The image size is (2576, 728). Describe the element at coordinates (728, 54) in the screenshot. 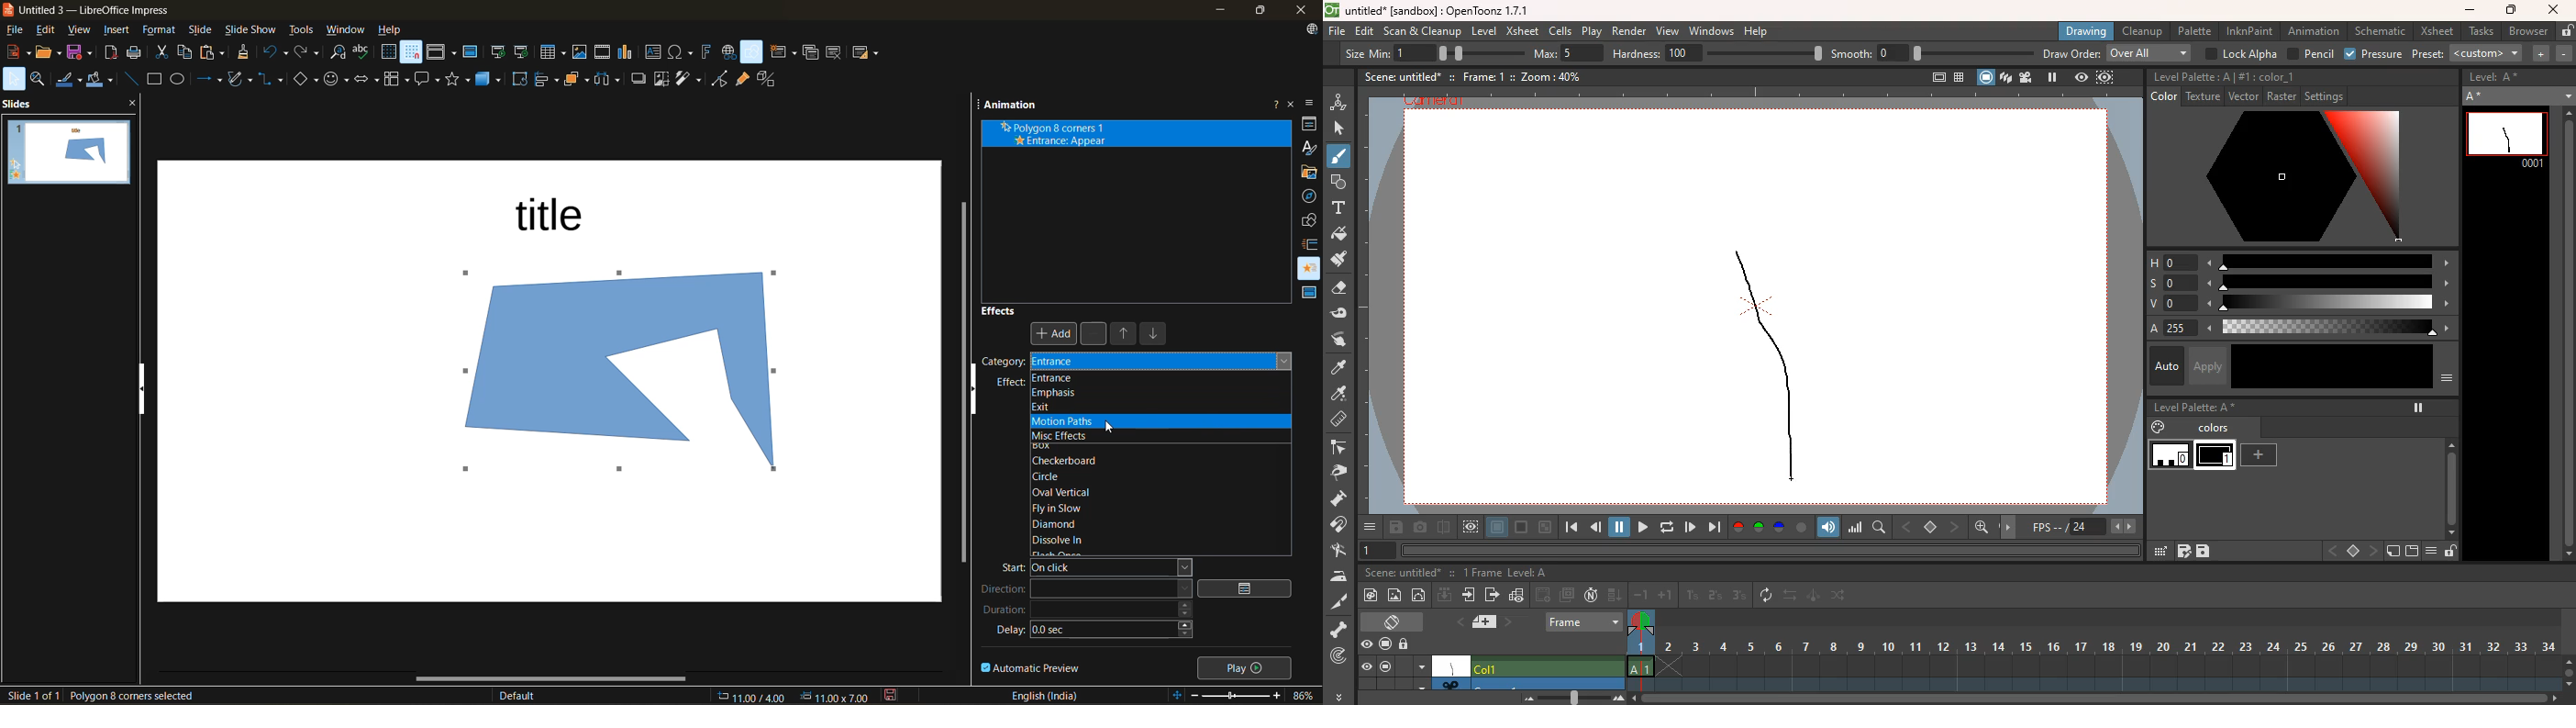

I see `insert hyperlink` at that location.